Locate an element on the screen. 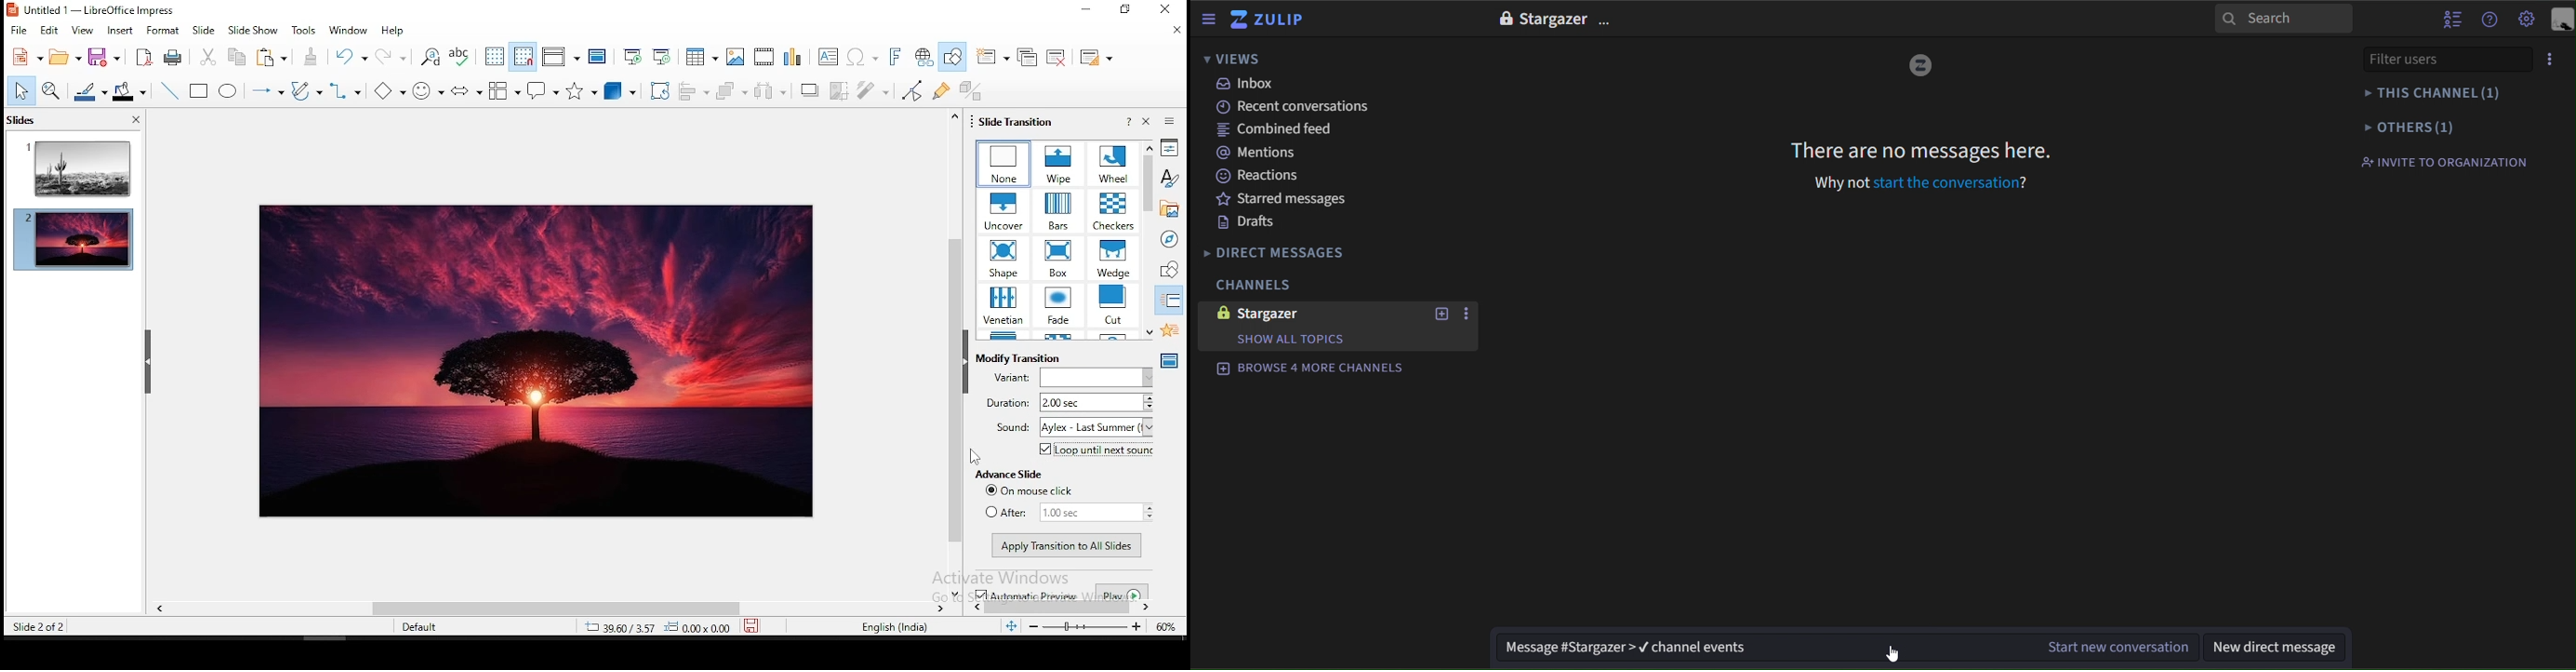 The width and height of the screenshot is (2576, 672). transition effects is located at coordinates (1058, 258).